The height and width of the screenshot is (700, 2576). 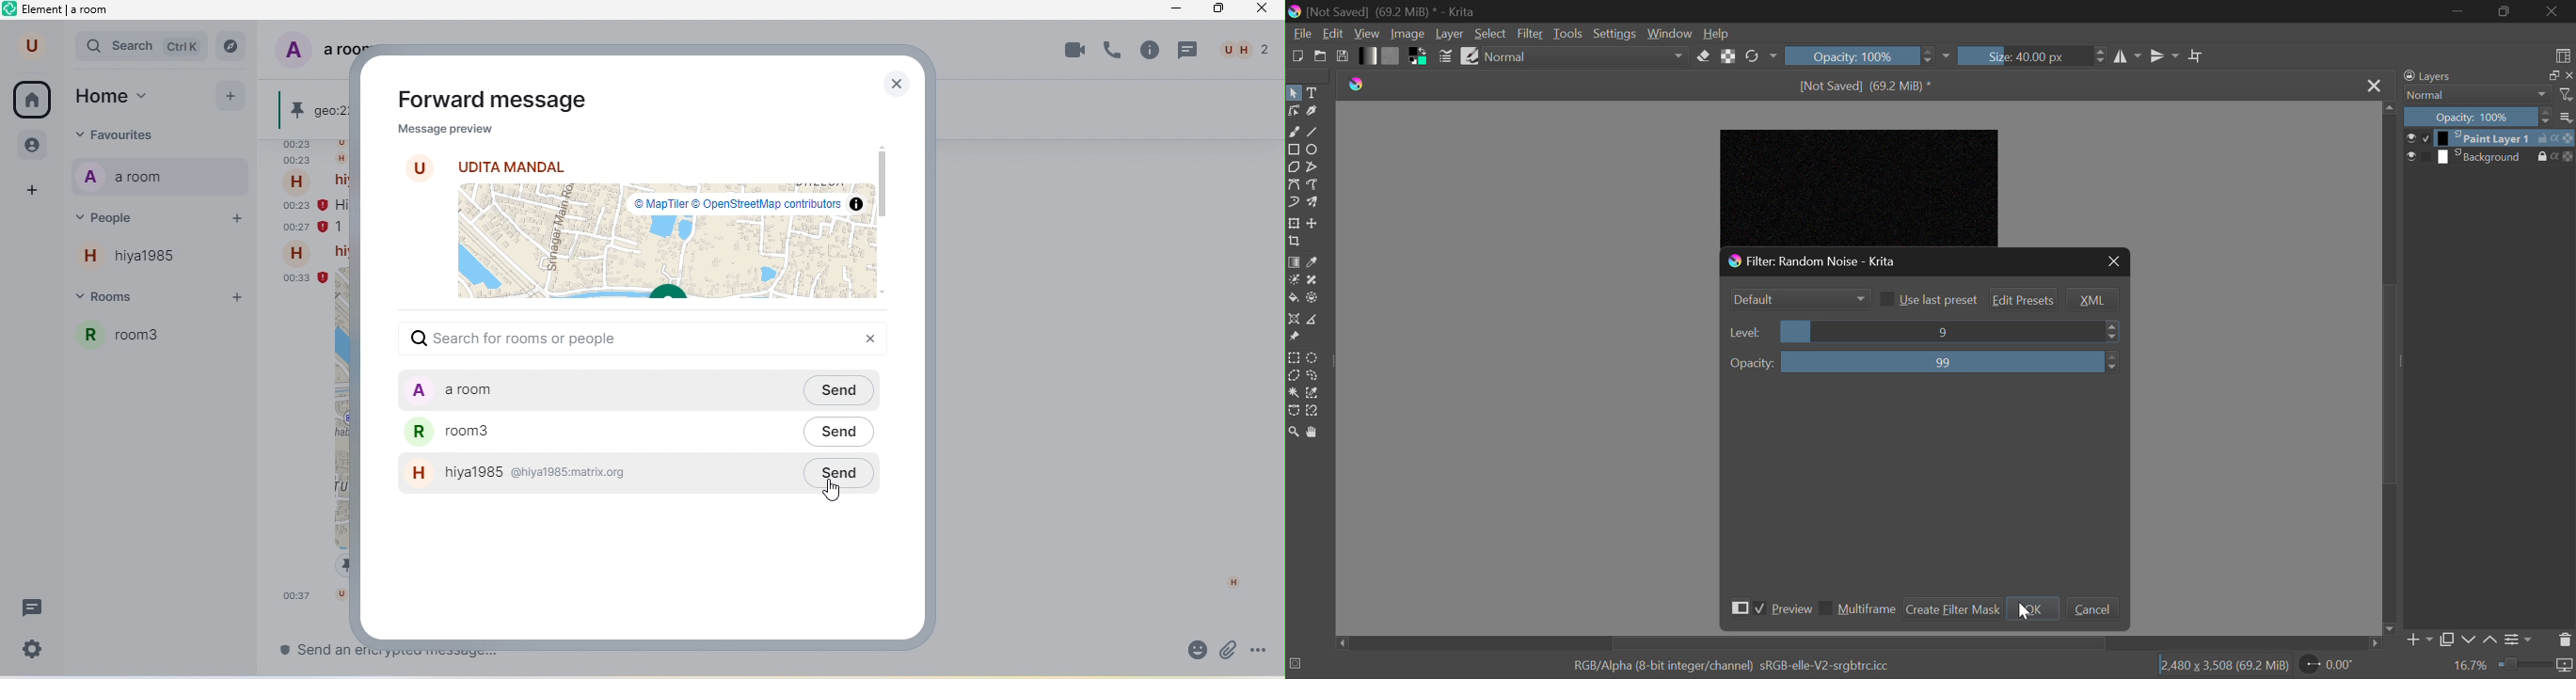 What do you see at coordinates (2129, 56) in the screenshot?
I see `Vertical Mirror Flip` at bounding box center [2129, 56].